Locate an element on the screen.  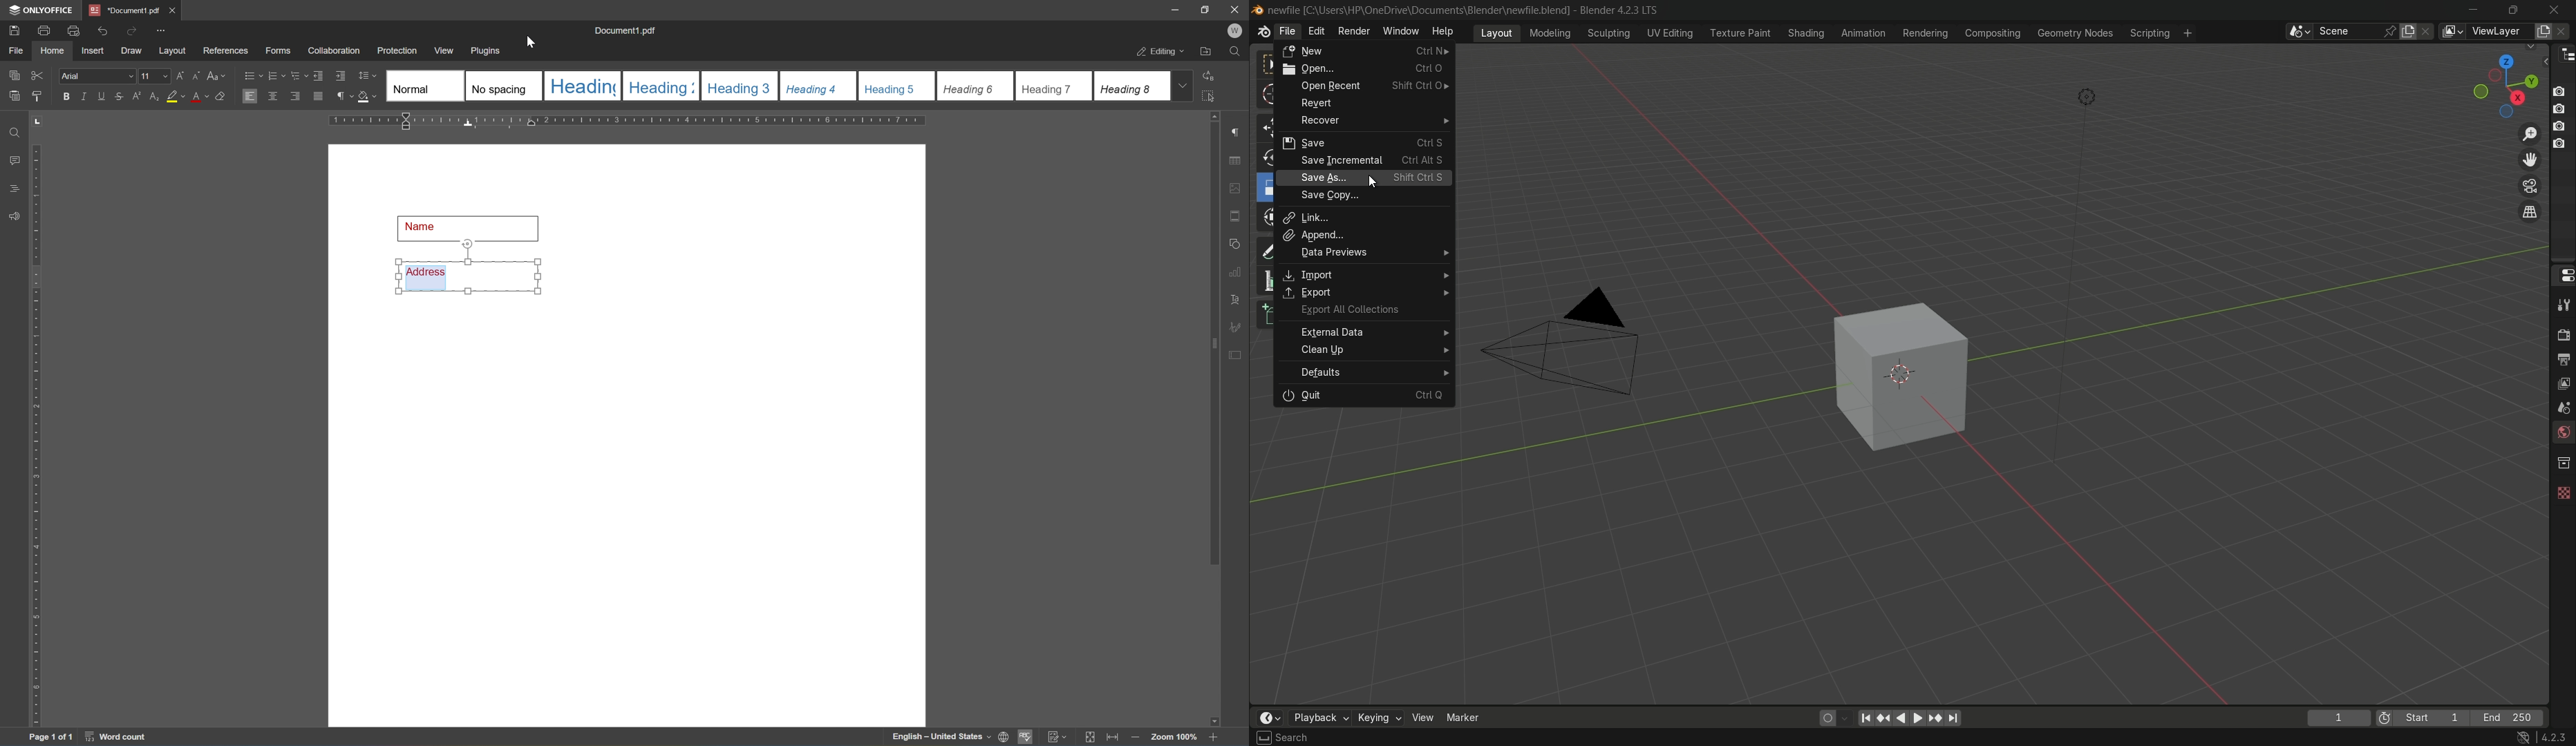
spell checking is located at coordinates (1026, 739).